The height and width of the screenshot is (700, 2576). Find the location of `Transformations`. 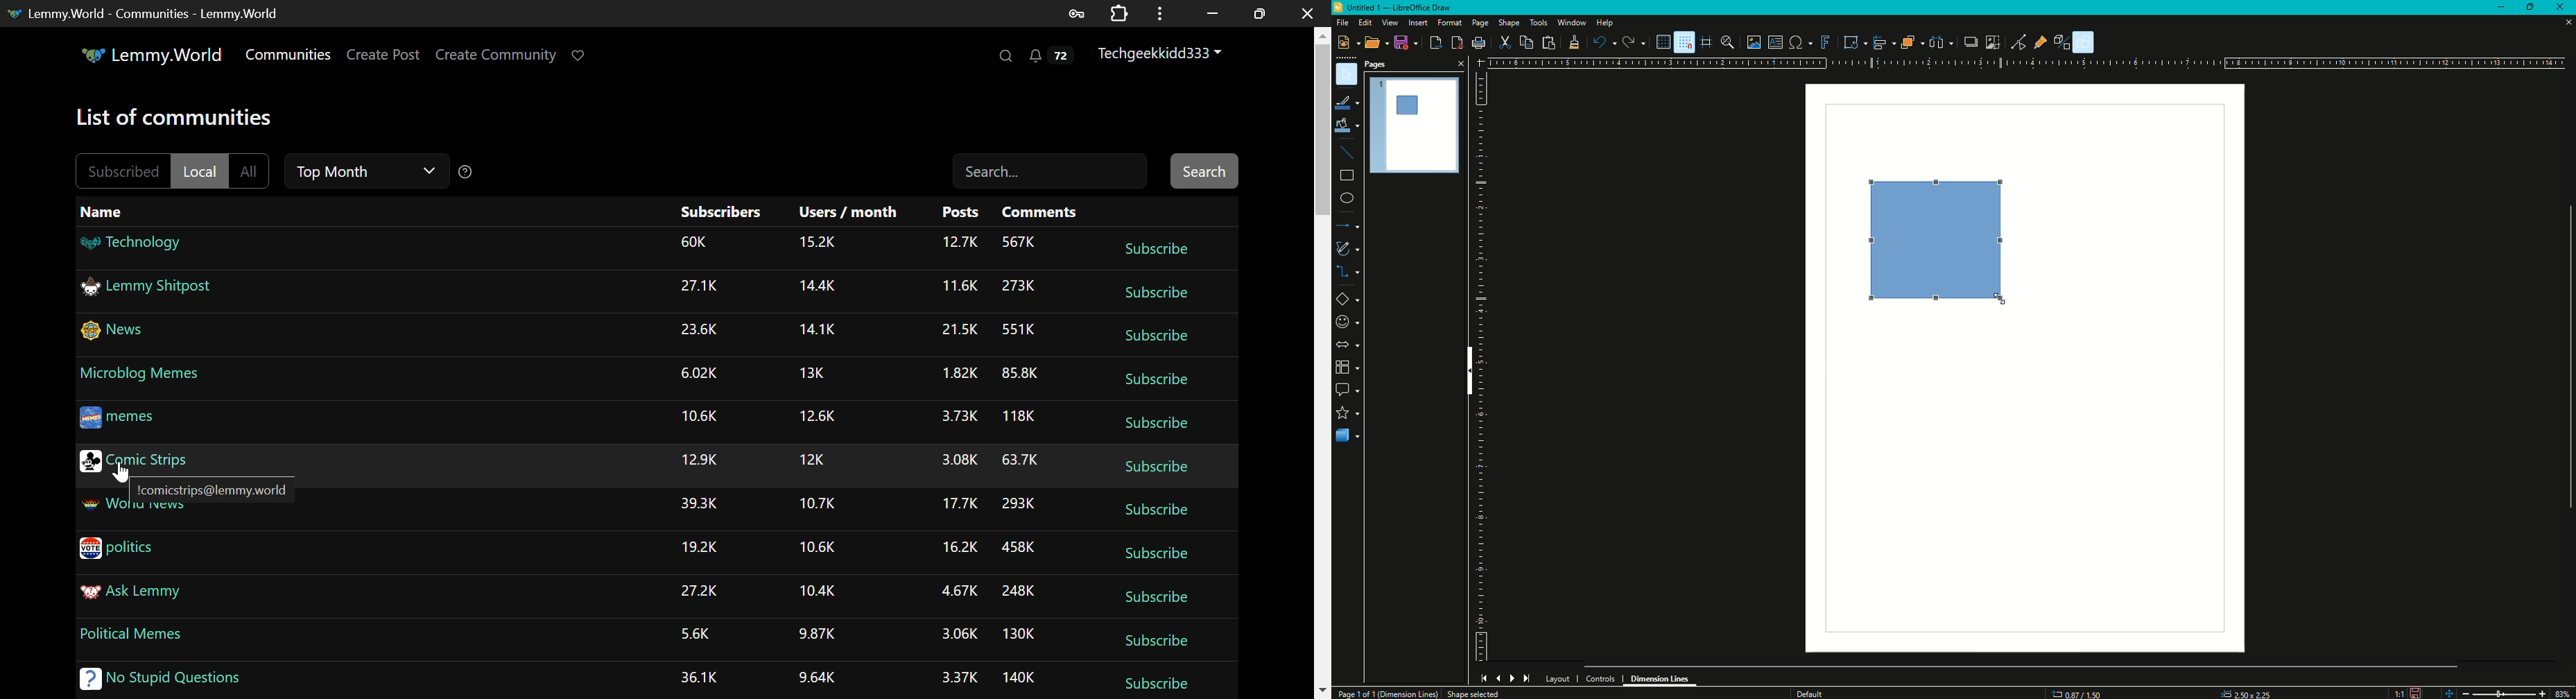

Transformations is located at coordinates (1850, 41).